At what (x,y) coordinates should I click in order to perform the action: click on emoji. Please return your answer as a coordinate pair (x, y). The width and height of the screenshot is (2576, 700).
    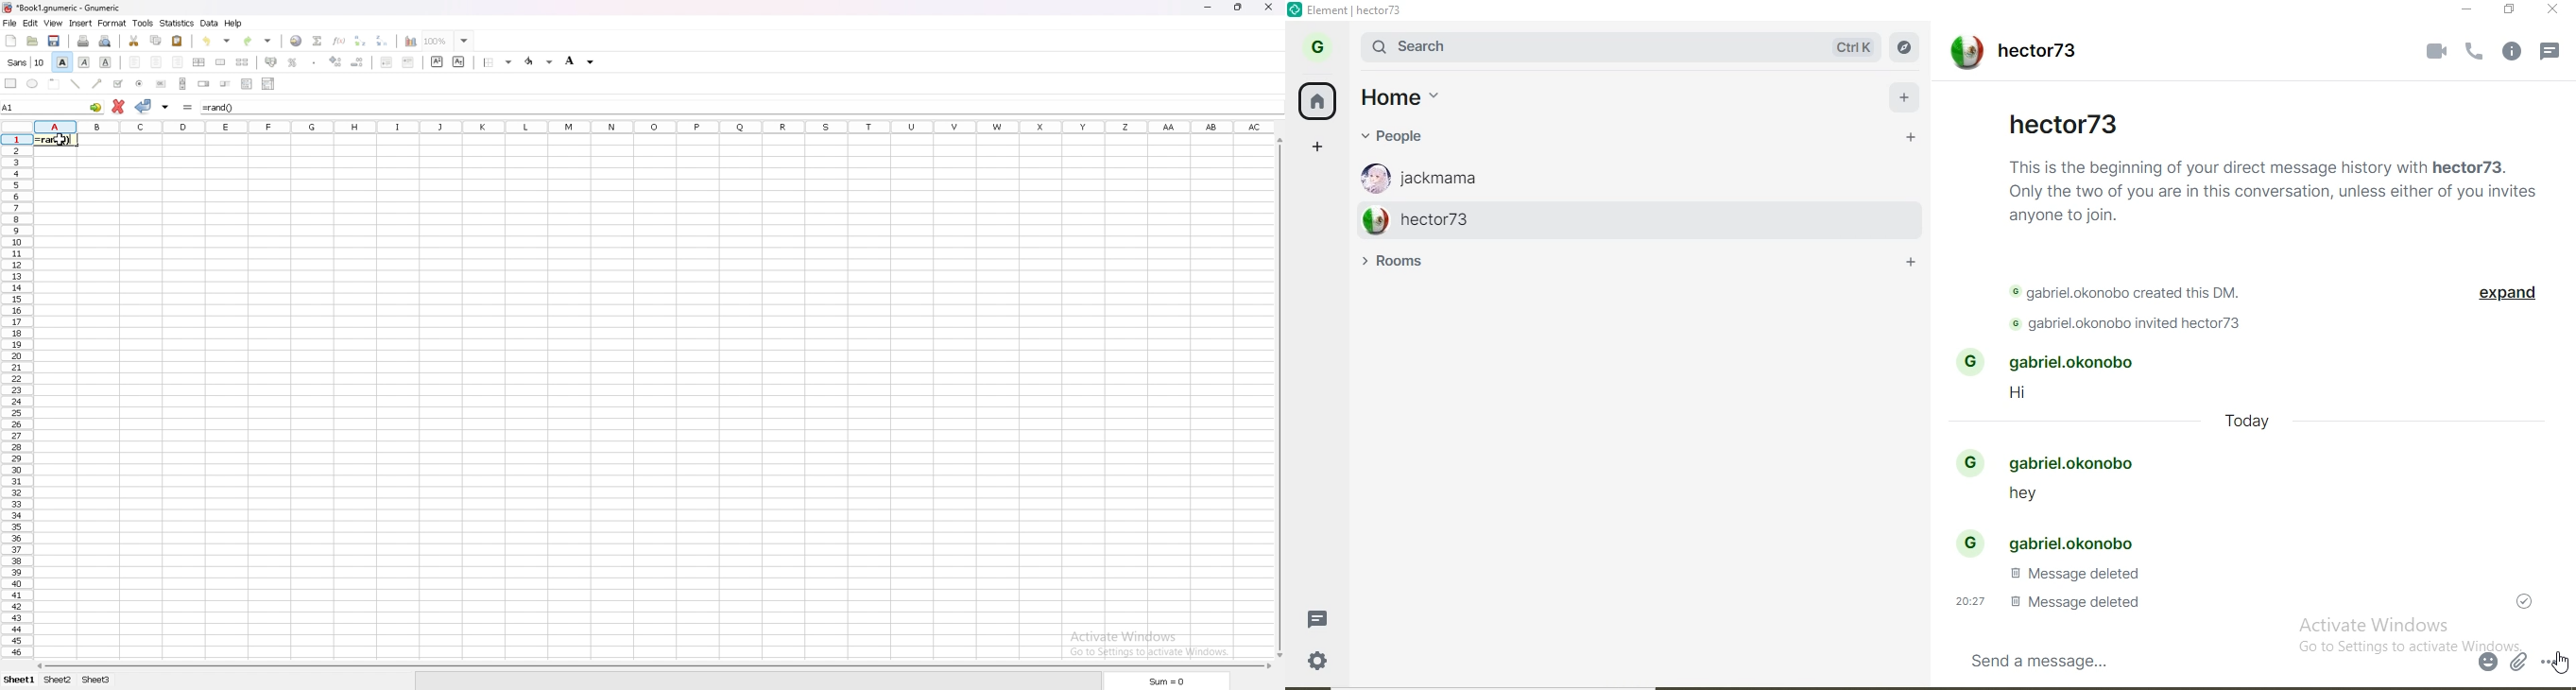
    Looking at the image, I should click on (2489, 663).